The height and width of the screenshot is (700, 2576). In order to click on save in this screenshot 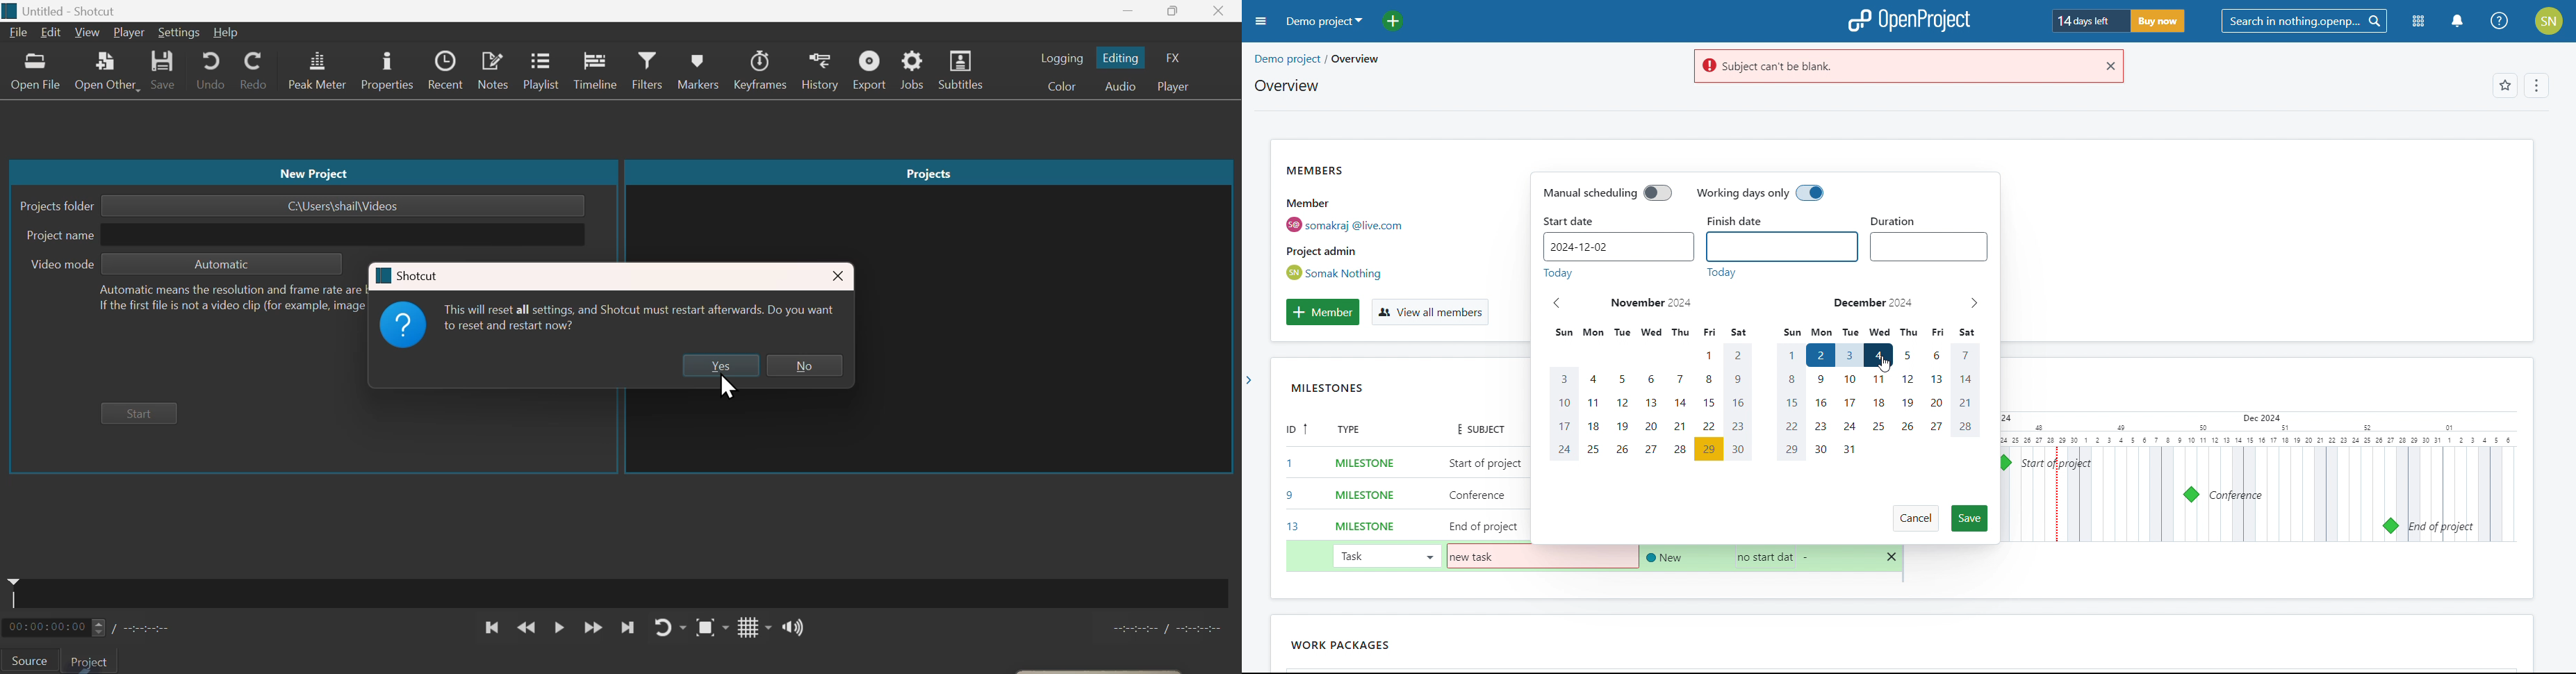, I will do `click(1970, 518)`.